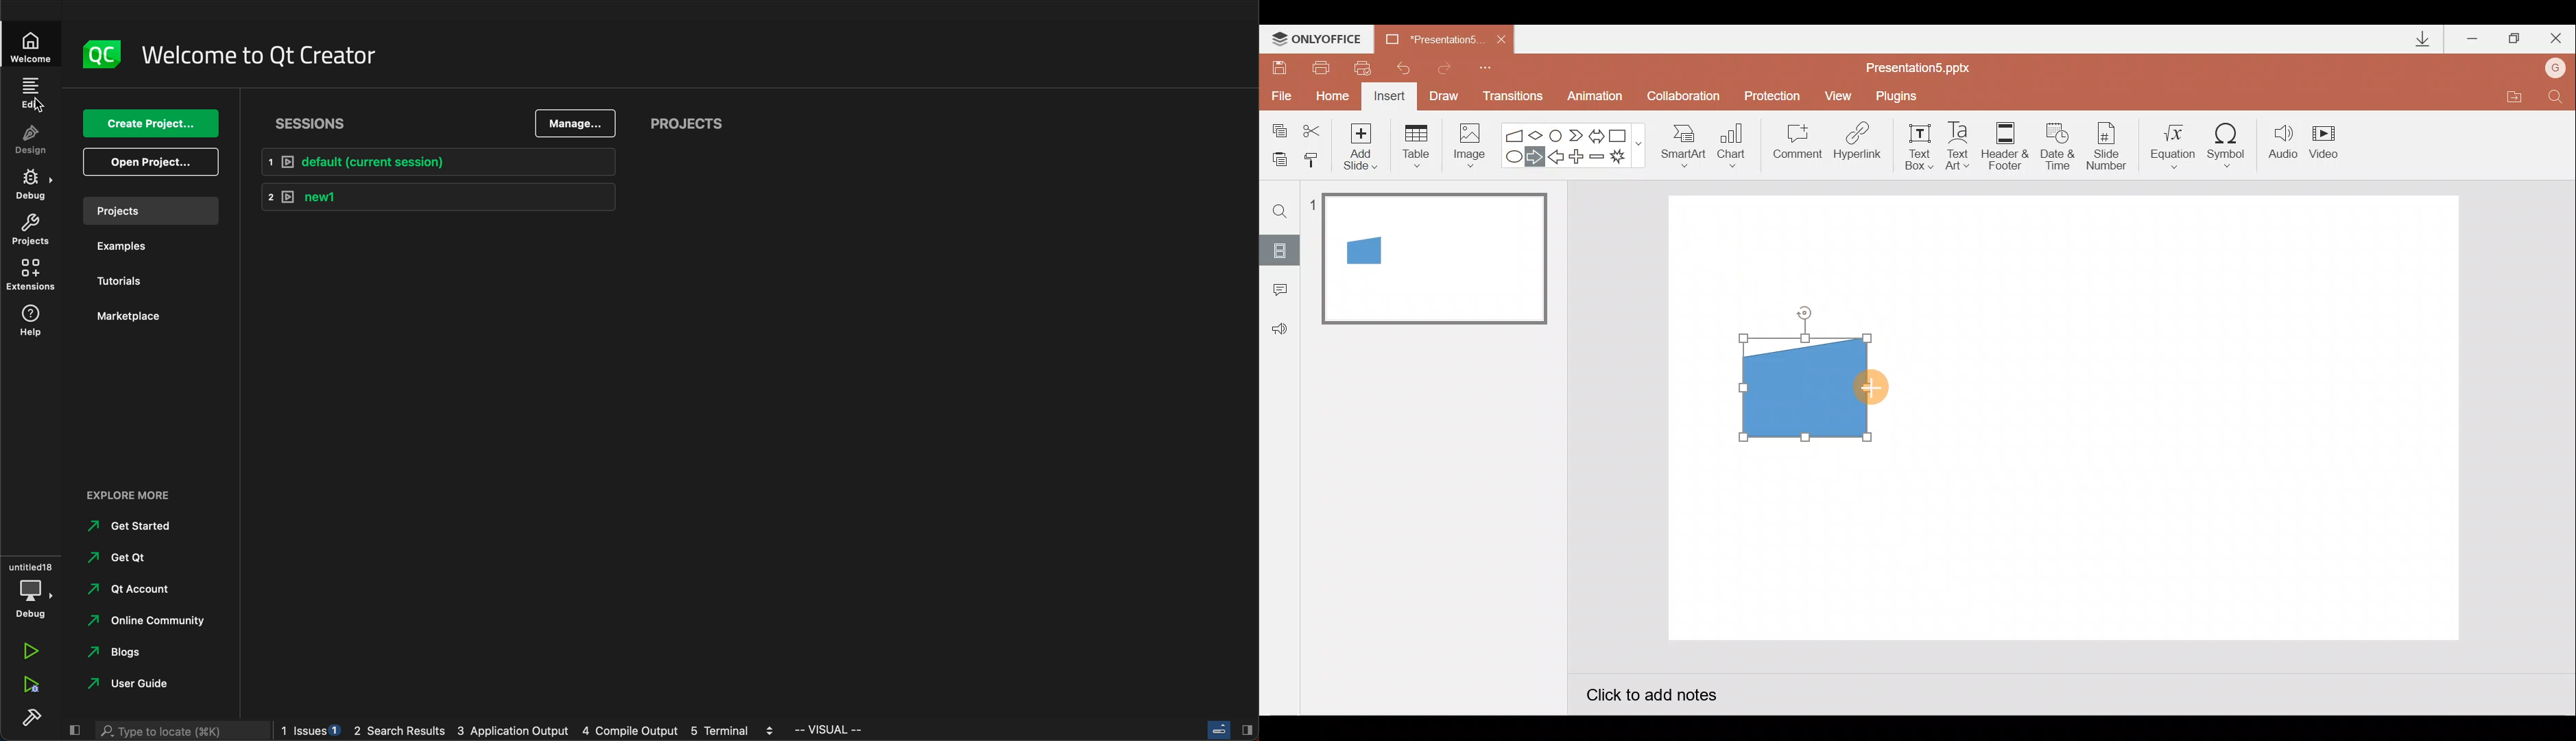 Image resolution: width=2576 pixels, height=756 pixels. I want to click on Cursor, so click(1867, 386).